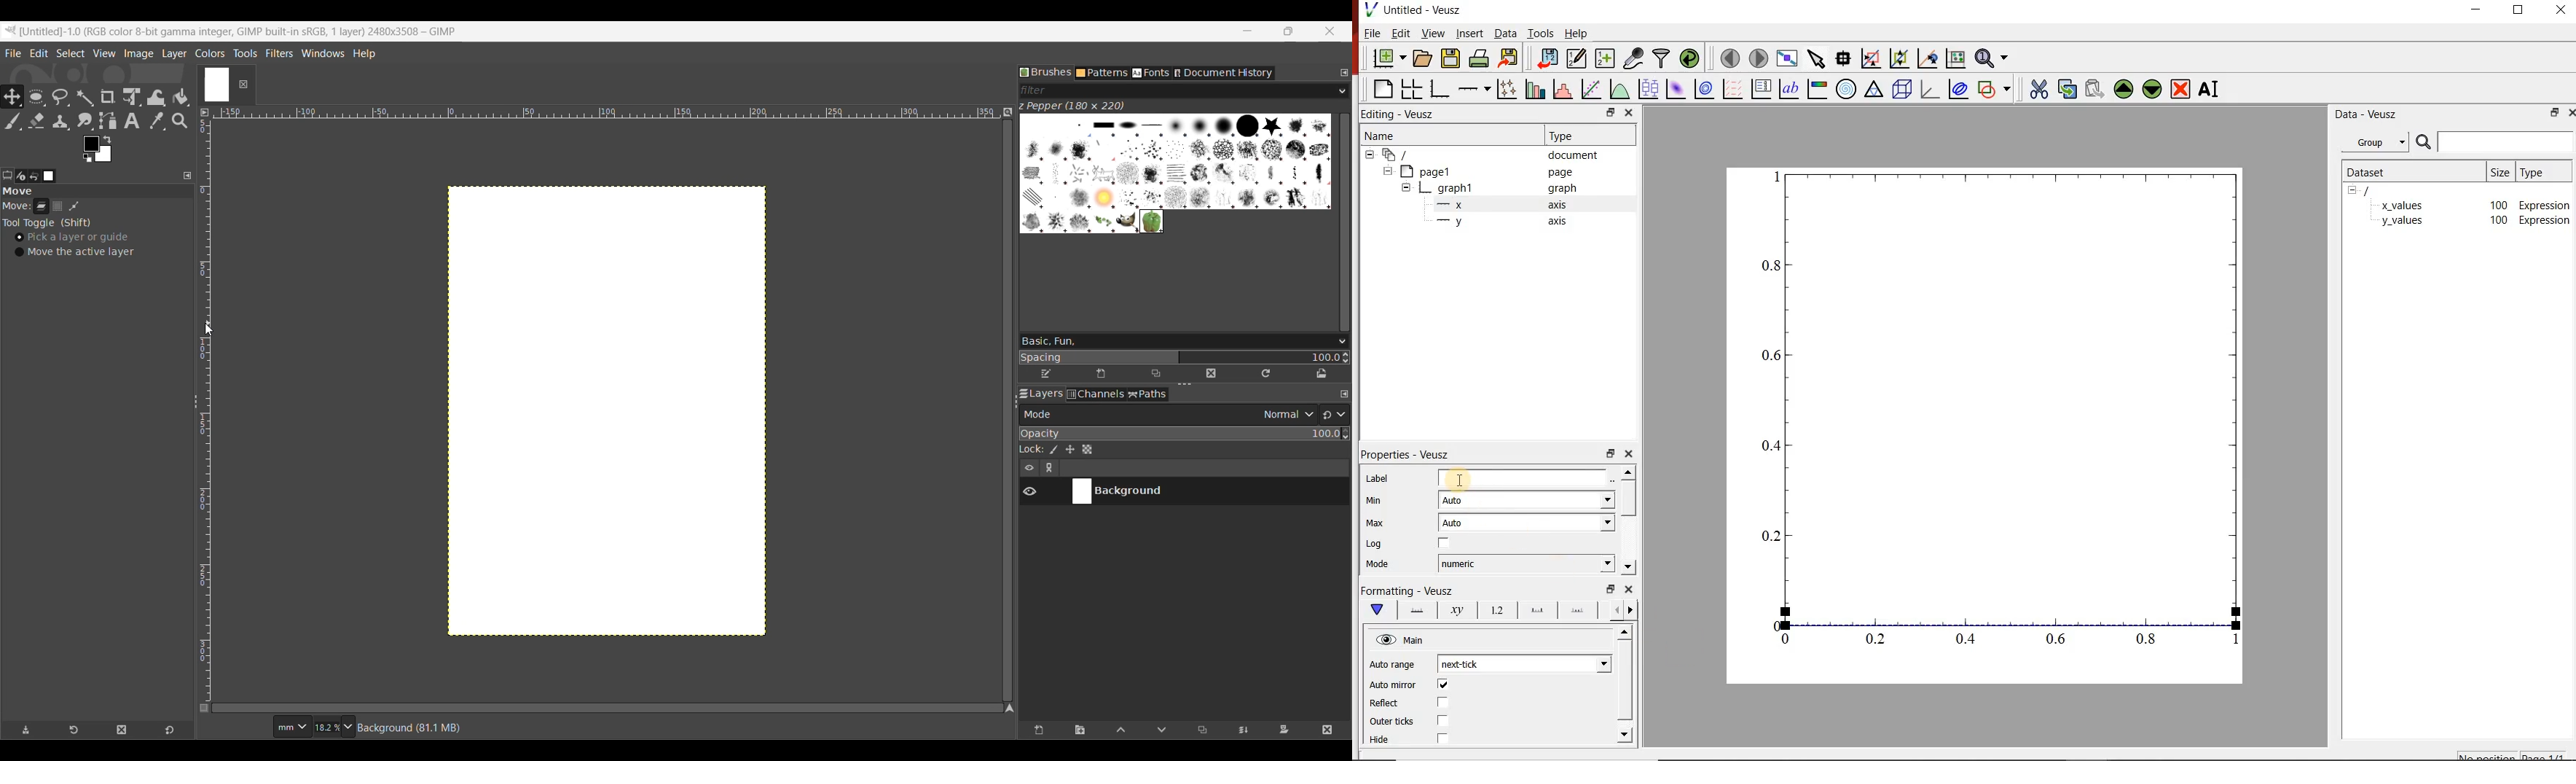  I want to click on Patterns tab, so click(1102, 73).